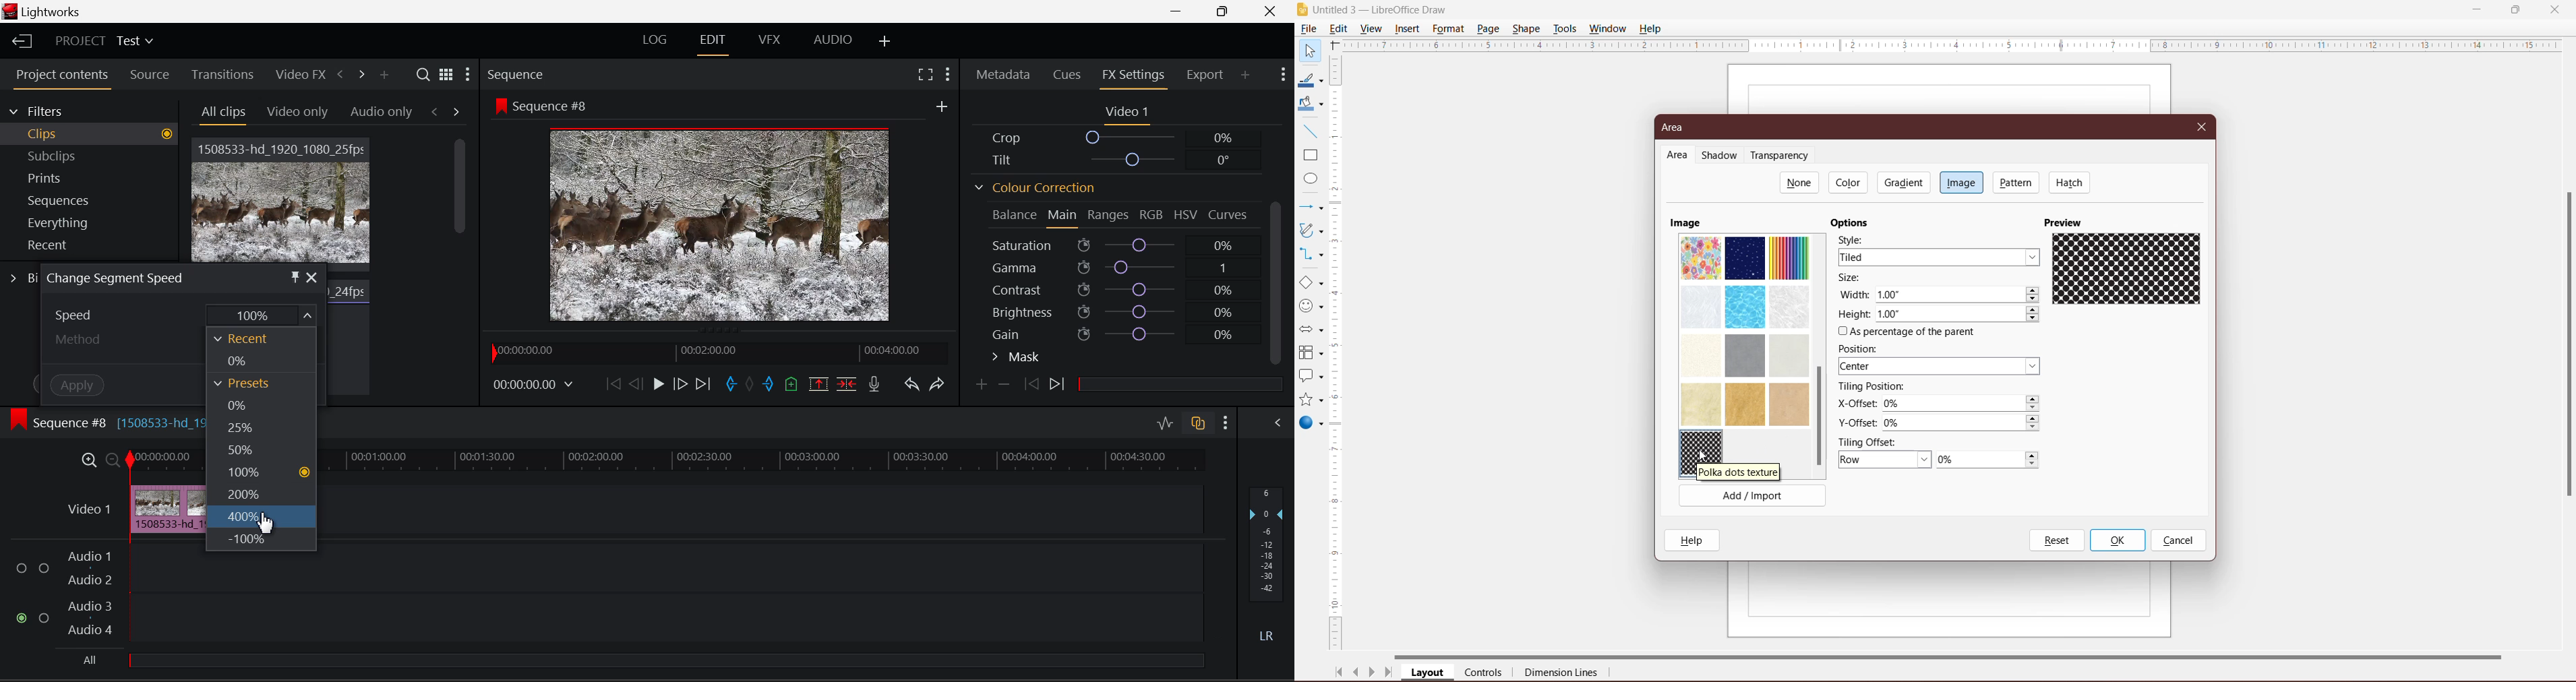 The width and height of the screenshot is (2576, 700). What do you see at coordinates (769, 385) in the screenshot?
I see `Cut Out` at bounding box center [769, 385].